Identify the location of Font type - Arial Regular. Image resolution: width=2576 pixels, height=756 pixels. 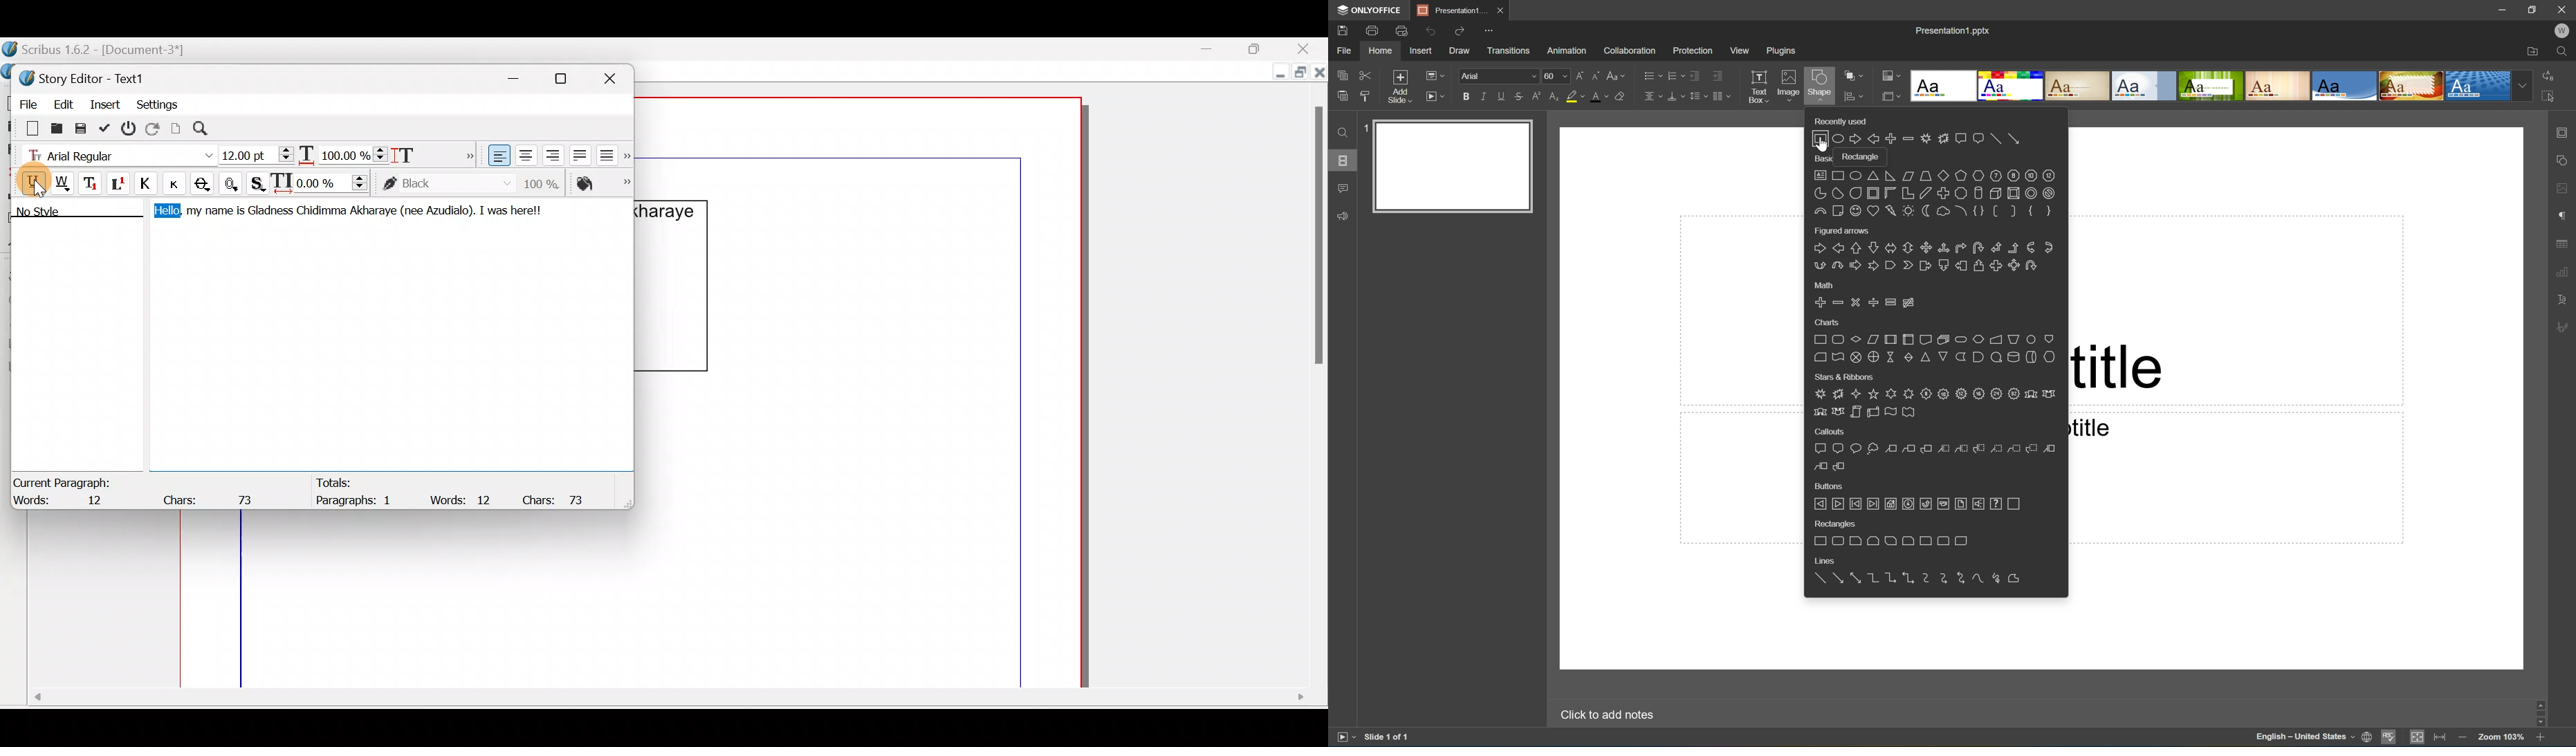
(115, 153).